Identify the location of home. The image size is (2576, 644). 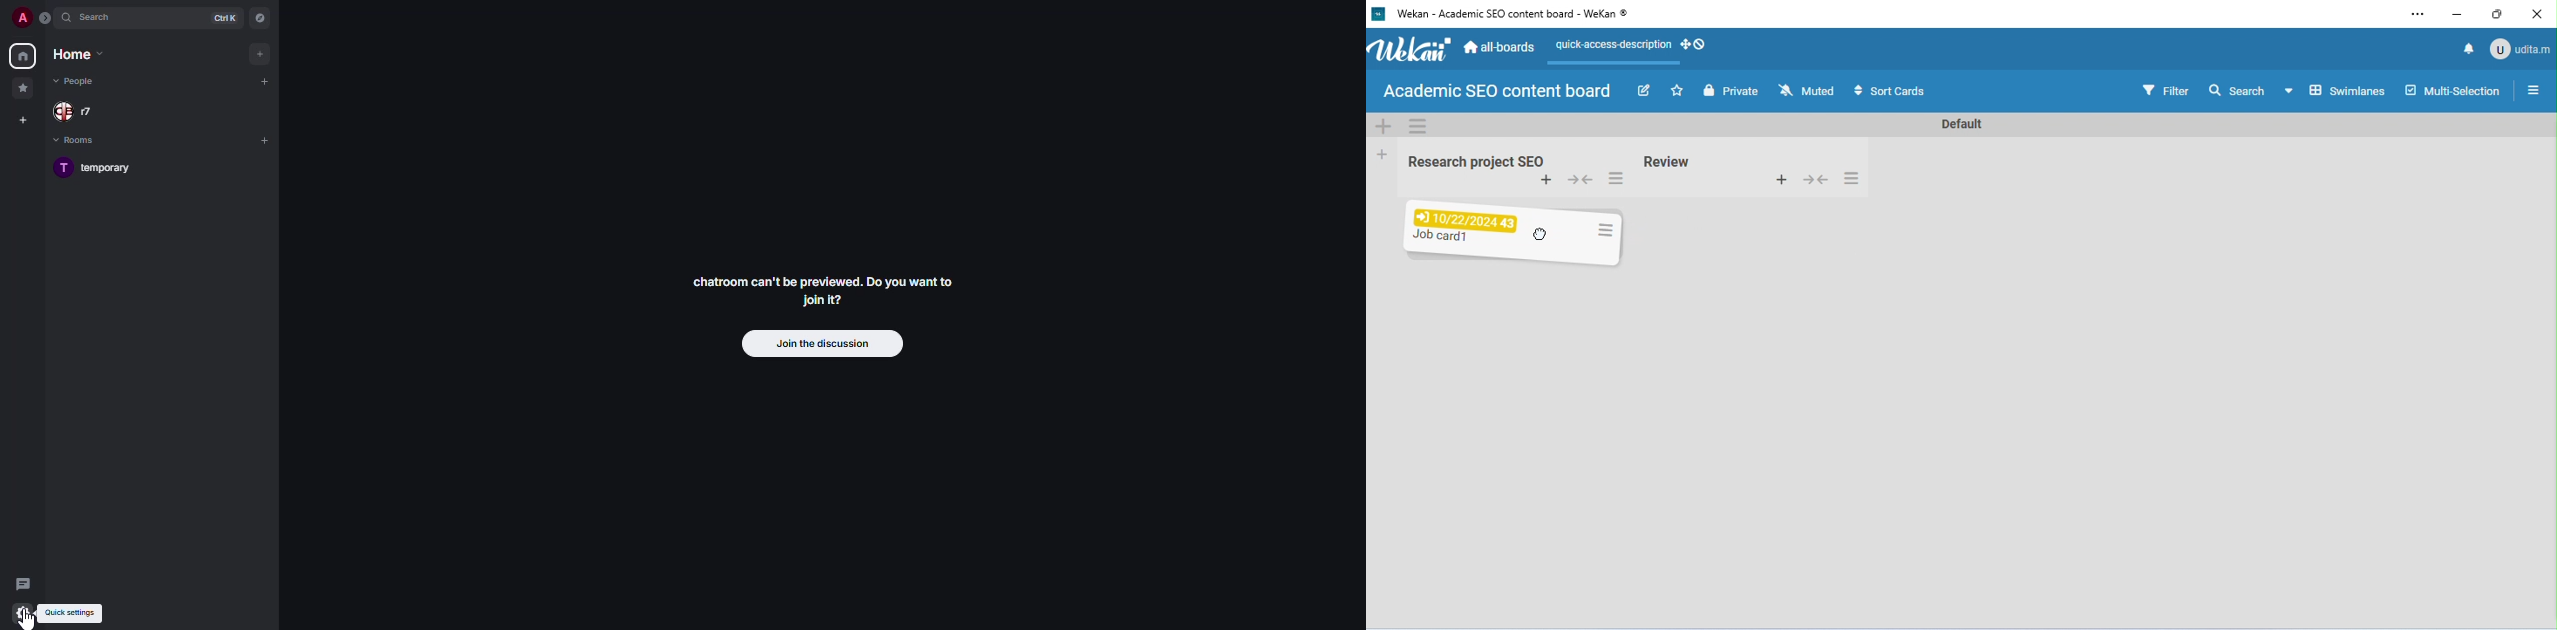
(22, 56).